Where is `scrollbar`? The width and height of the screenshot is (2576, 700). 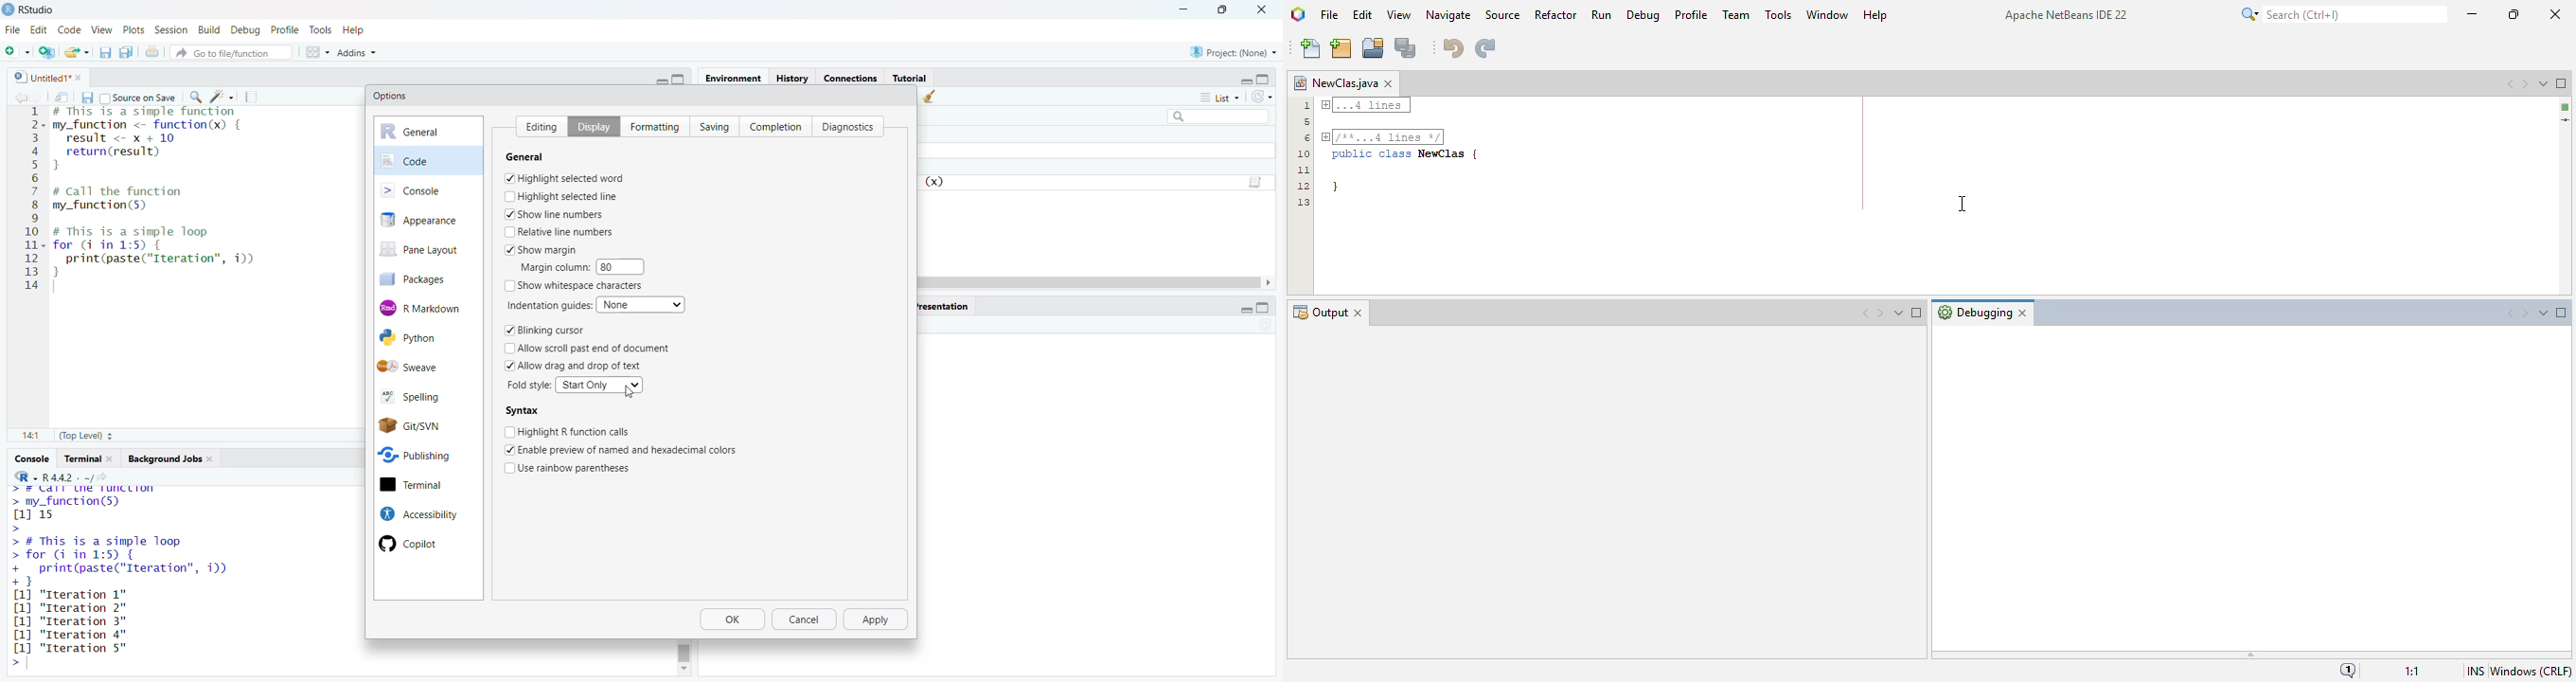 scrollbar is located at coordinates (685, 651).